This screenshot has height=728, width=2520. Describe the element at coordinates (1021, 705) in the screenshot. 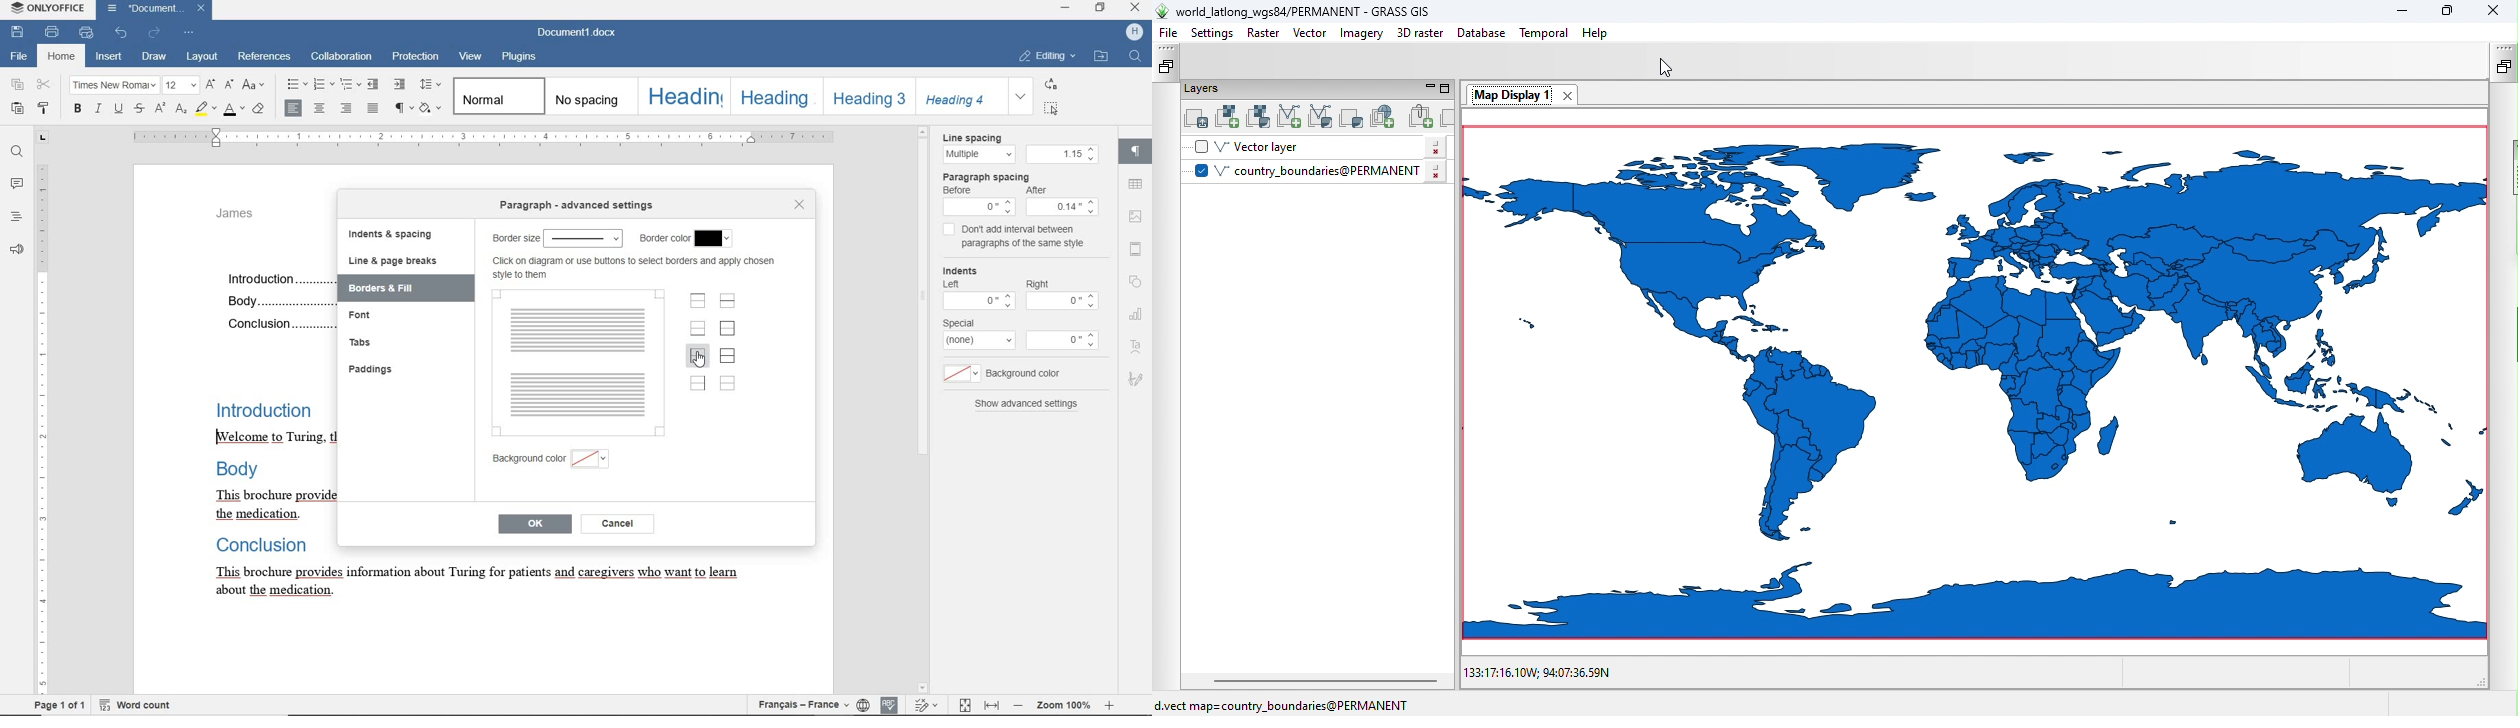

I see `zoom out` at that location.